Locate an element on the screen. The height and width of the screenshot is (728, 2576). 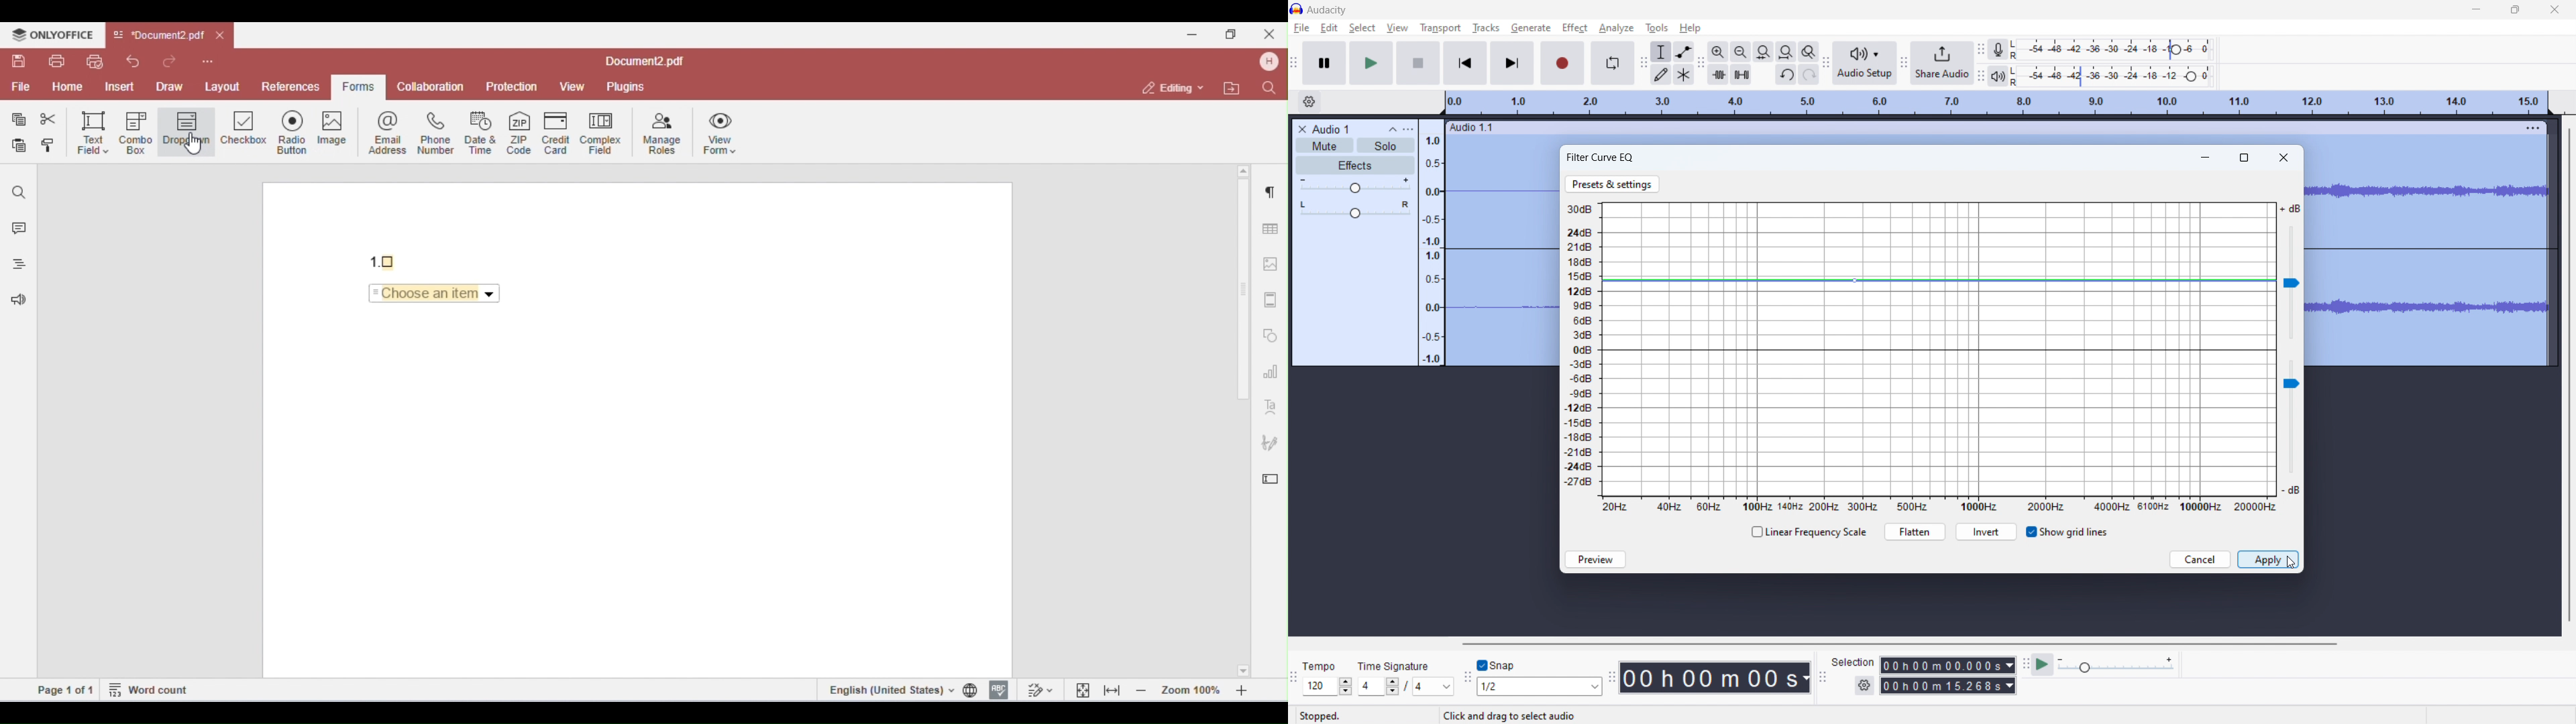
cancel is located at coordinates (2200, 560).